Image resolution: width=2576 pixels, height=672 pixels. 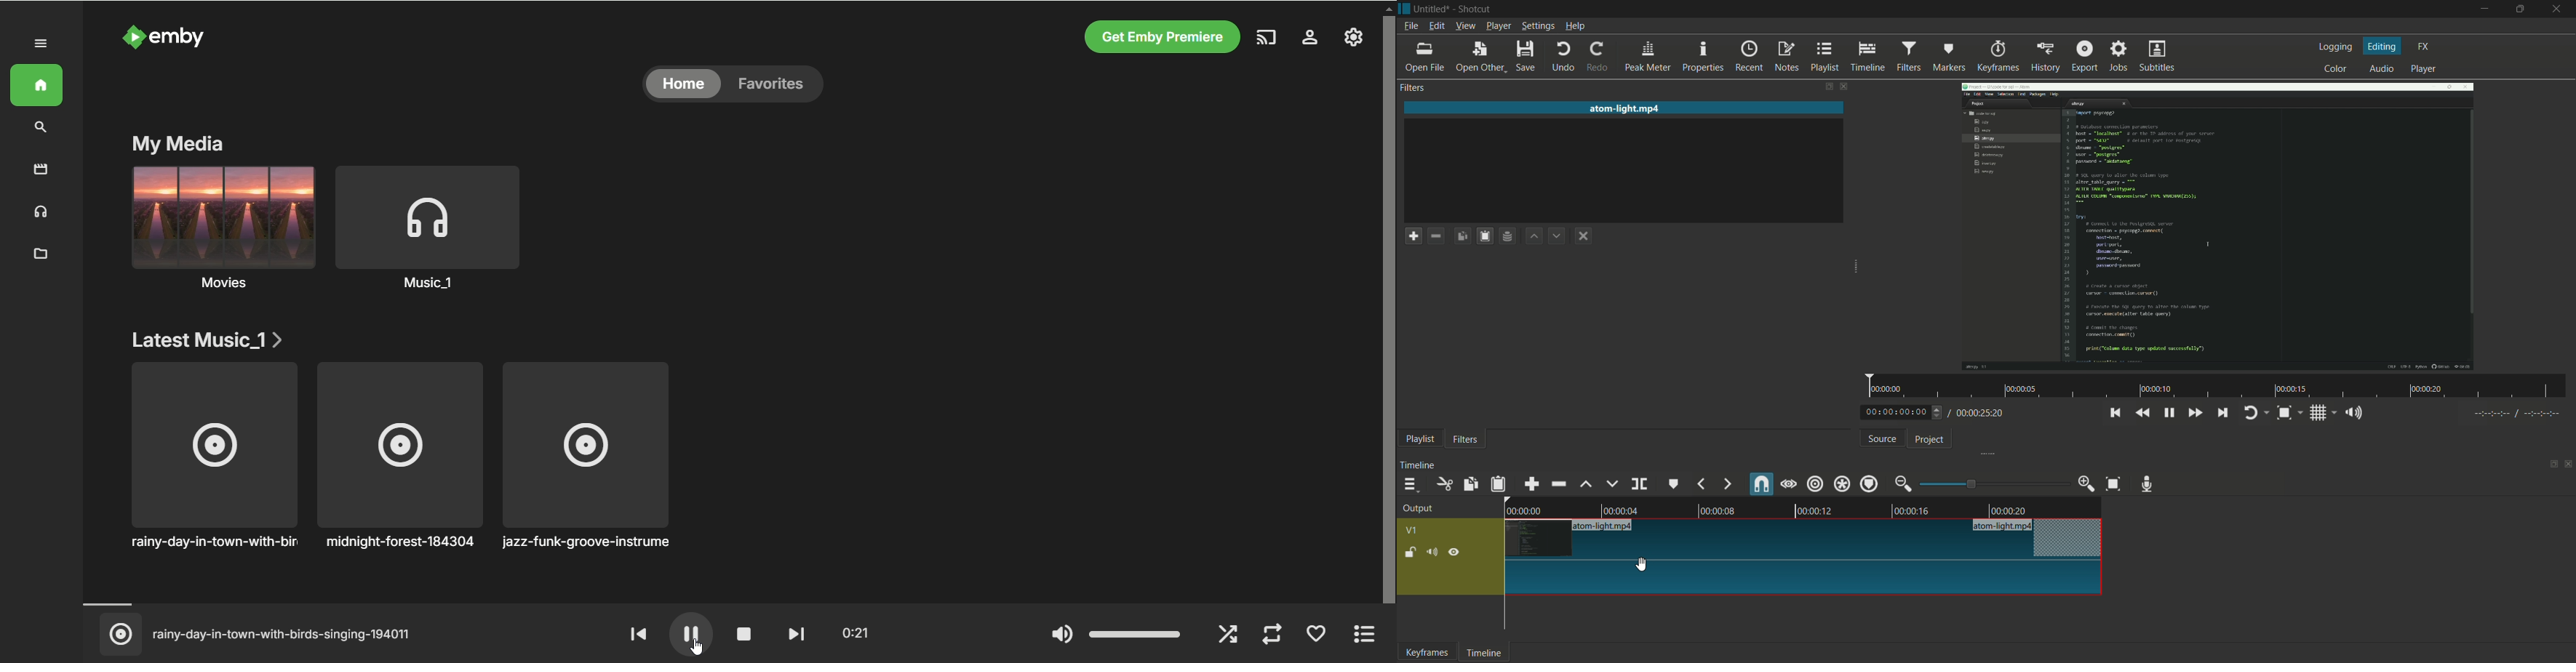 I want to click on source tab, so click(x=1883, y=439).